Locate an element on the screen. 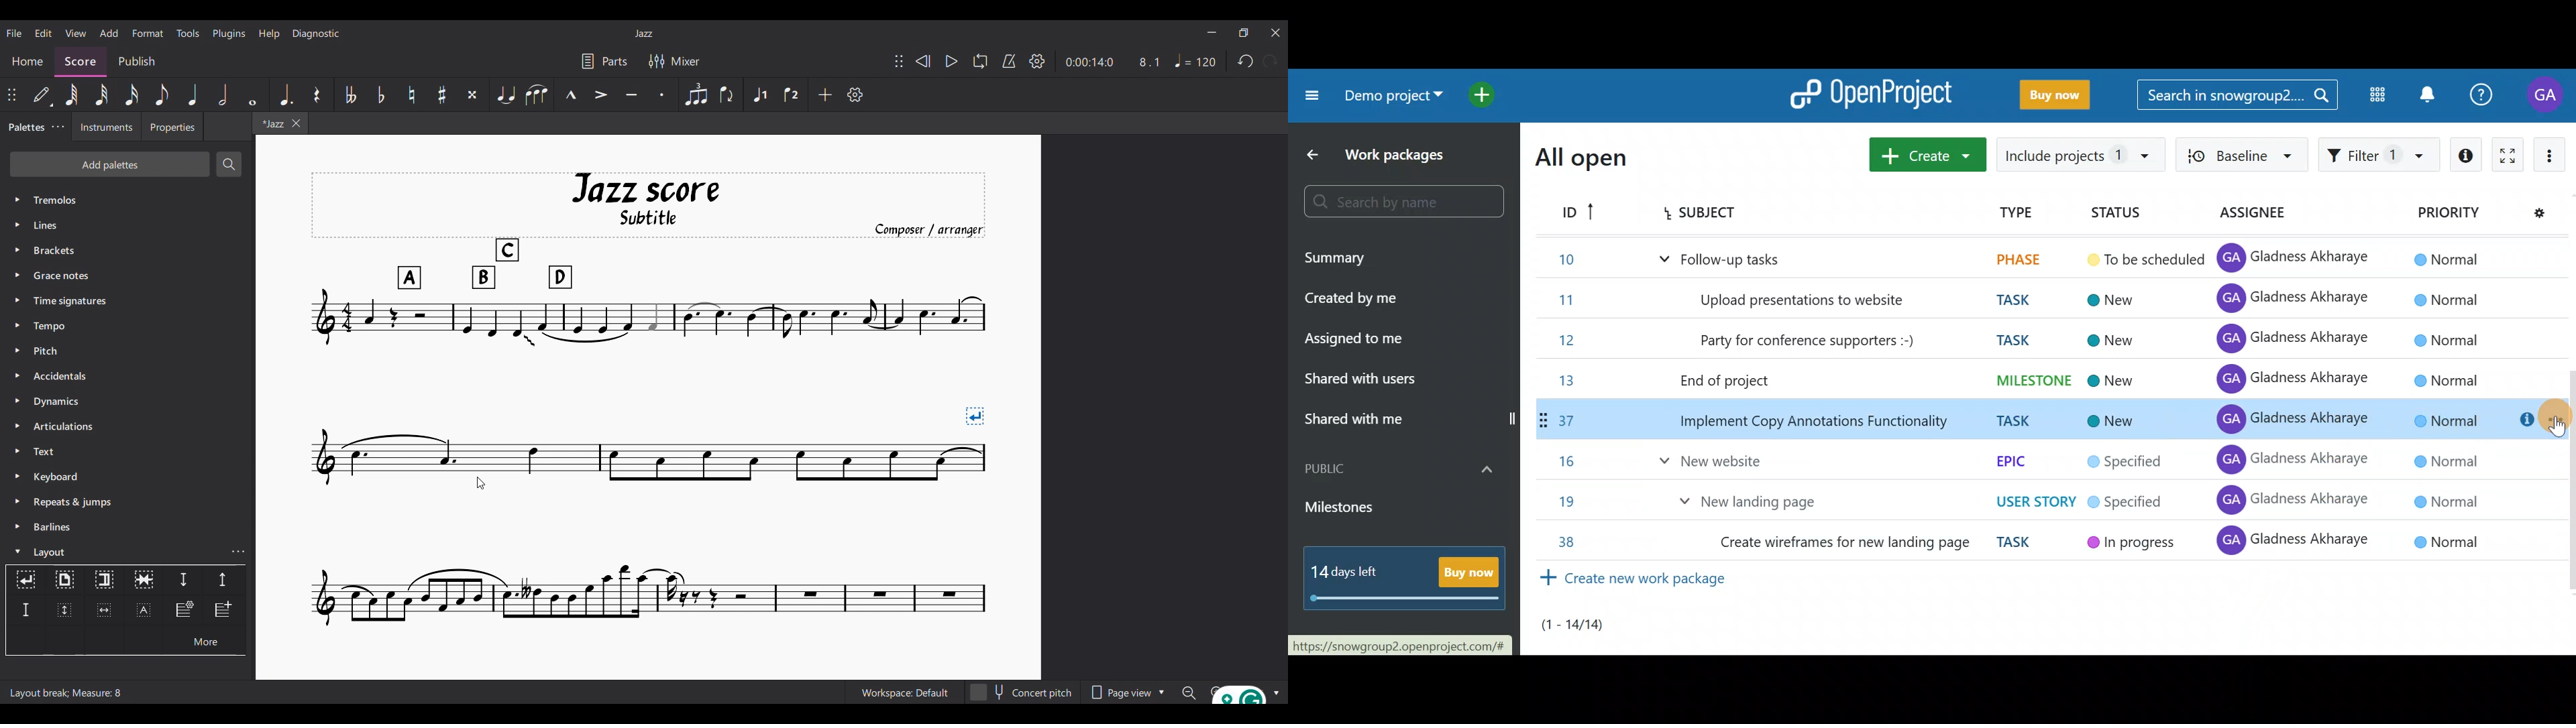  Work packages is located at coordinates (1385, 153).